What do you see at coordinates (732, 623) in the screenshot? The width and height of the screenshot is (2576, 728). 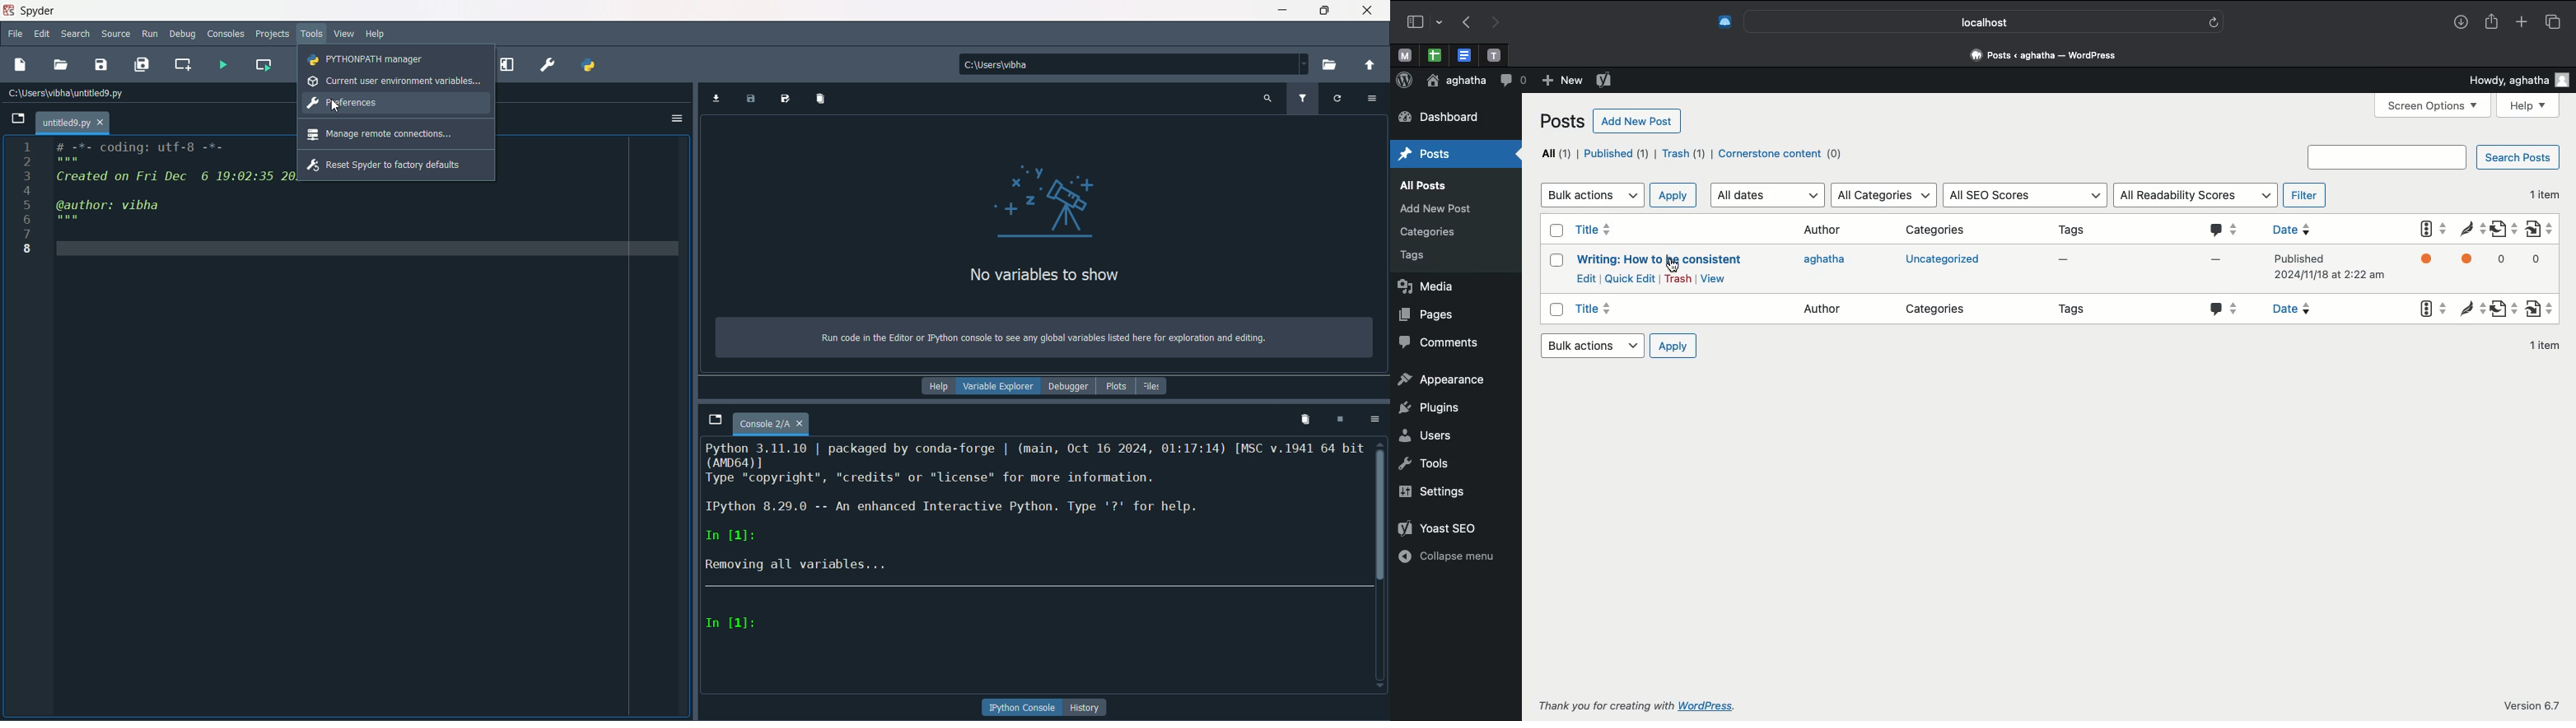 I see `character` at bounding box center [732, 623].